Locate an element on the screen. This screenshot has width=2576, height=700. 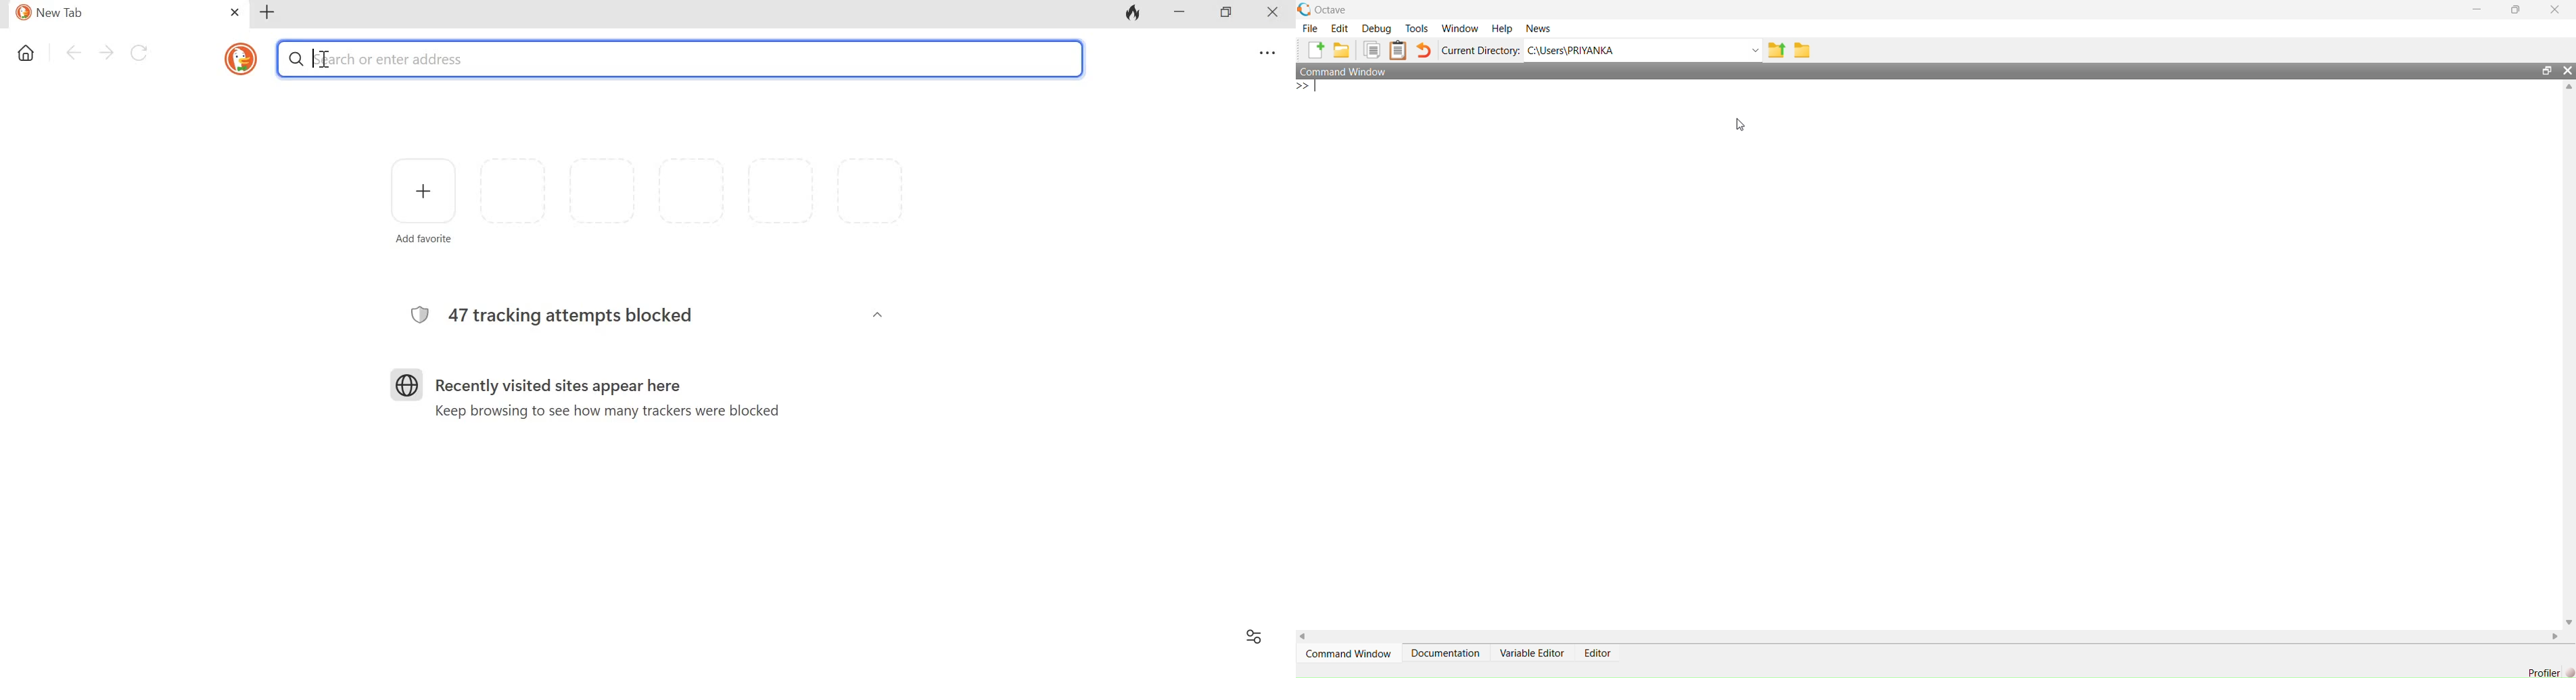
Maximize/Restore is located at coordinates (2548, 71).